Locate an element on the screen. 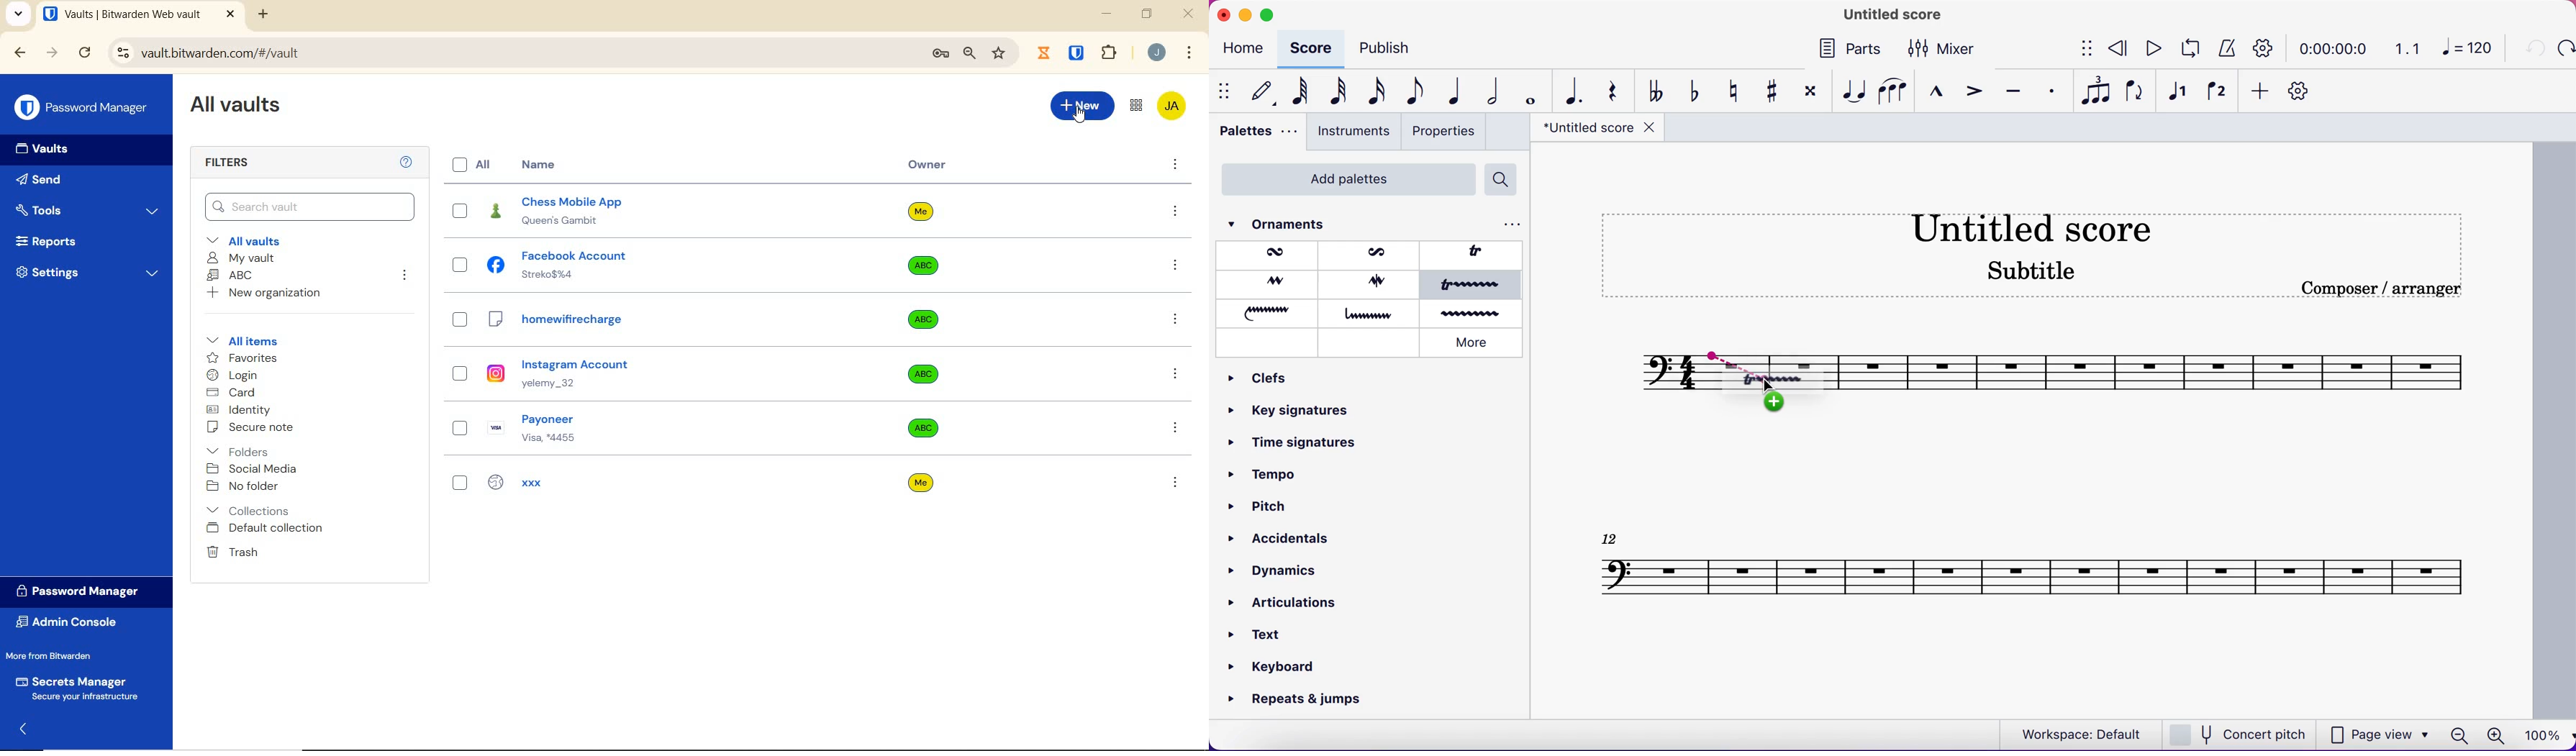 This screenshot has width=2576, height=756. bitwarden extension is located at coordinates (1077, 53).